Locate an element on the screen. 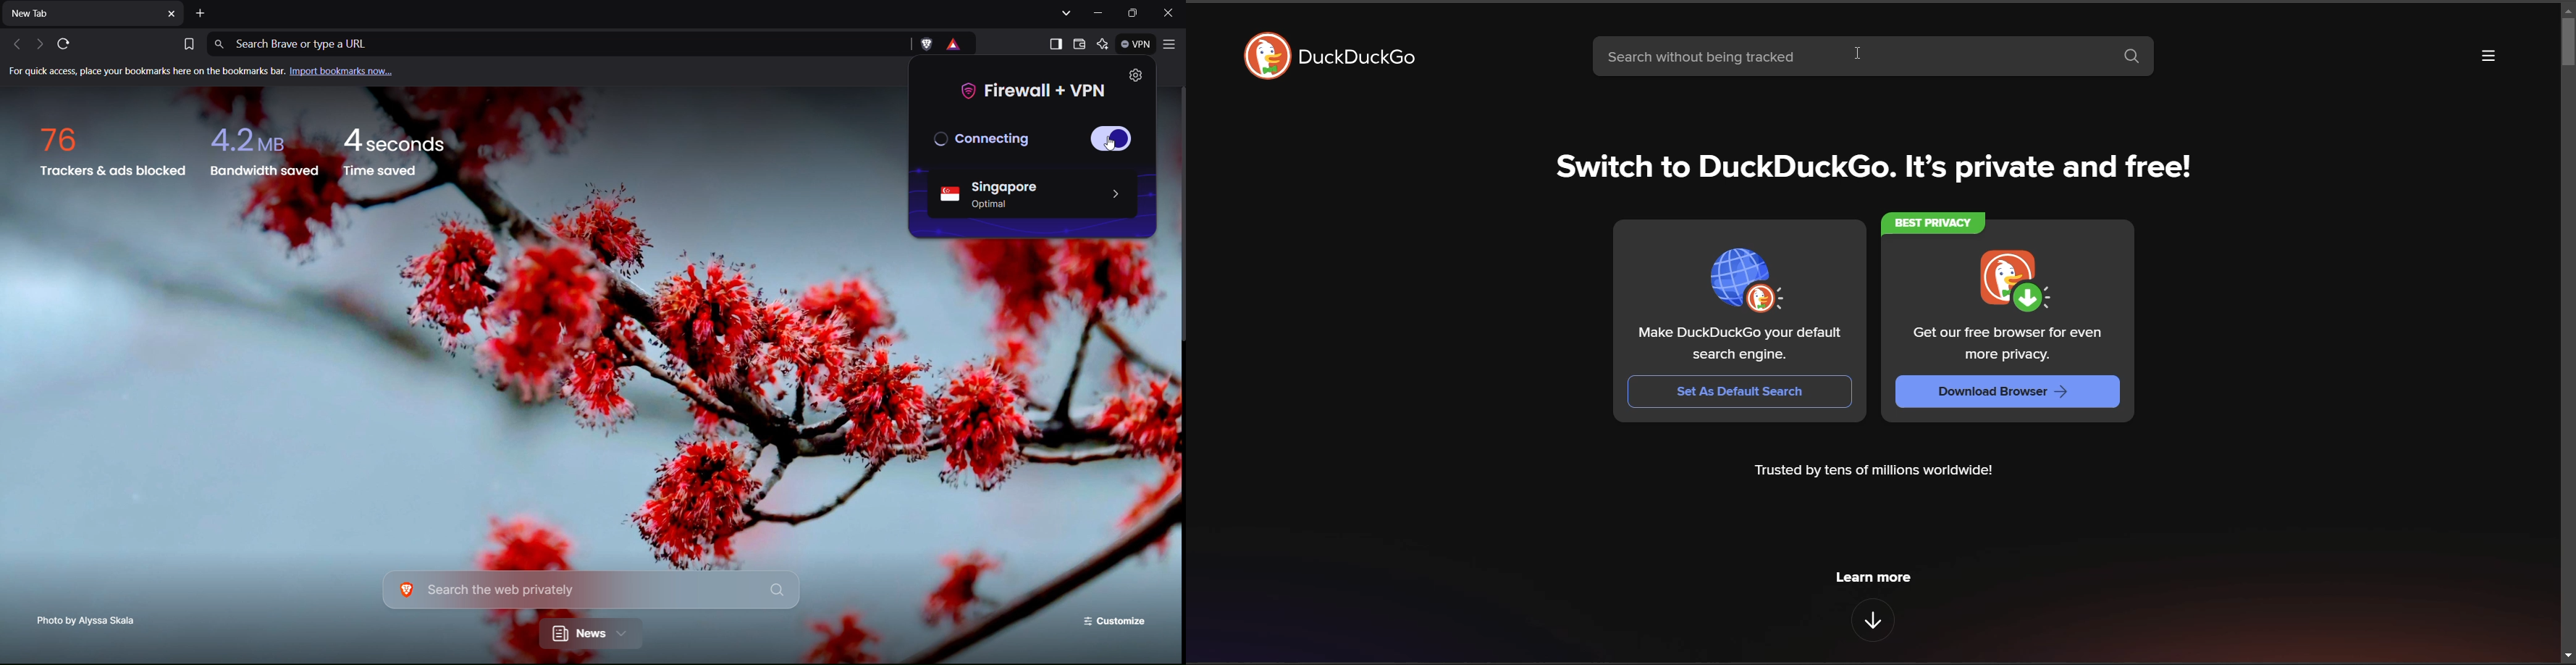 The width and height of the screenshot is (2576, 672). Wallet is located at coordinates (1080, 44).